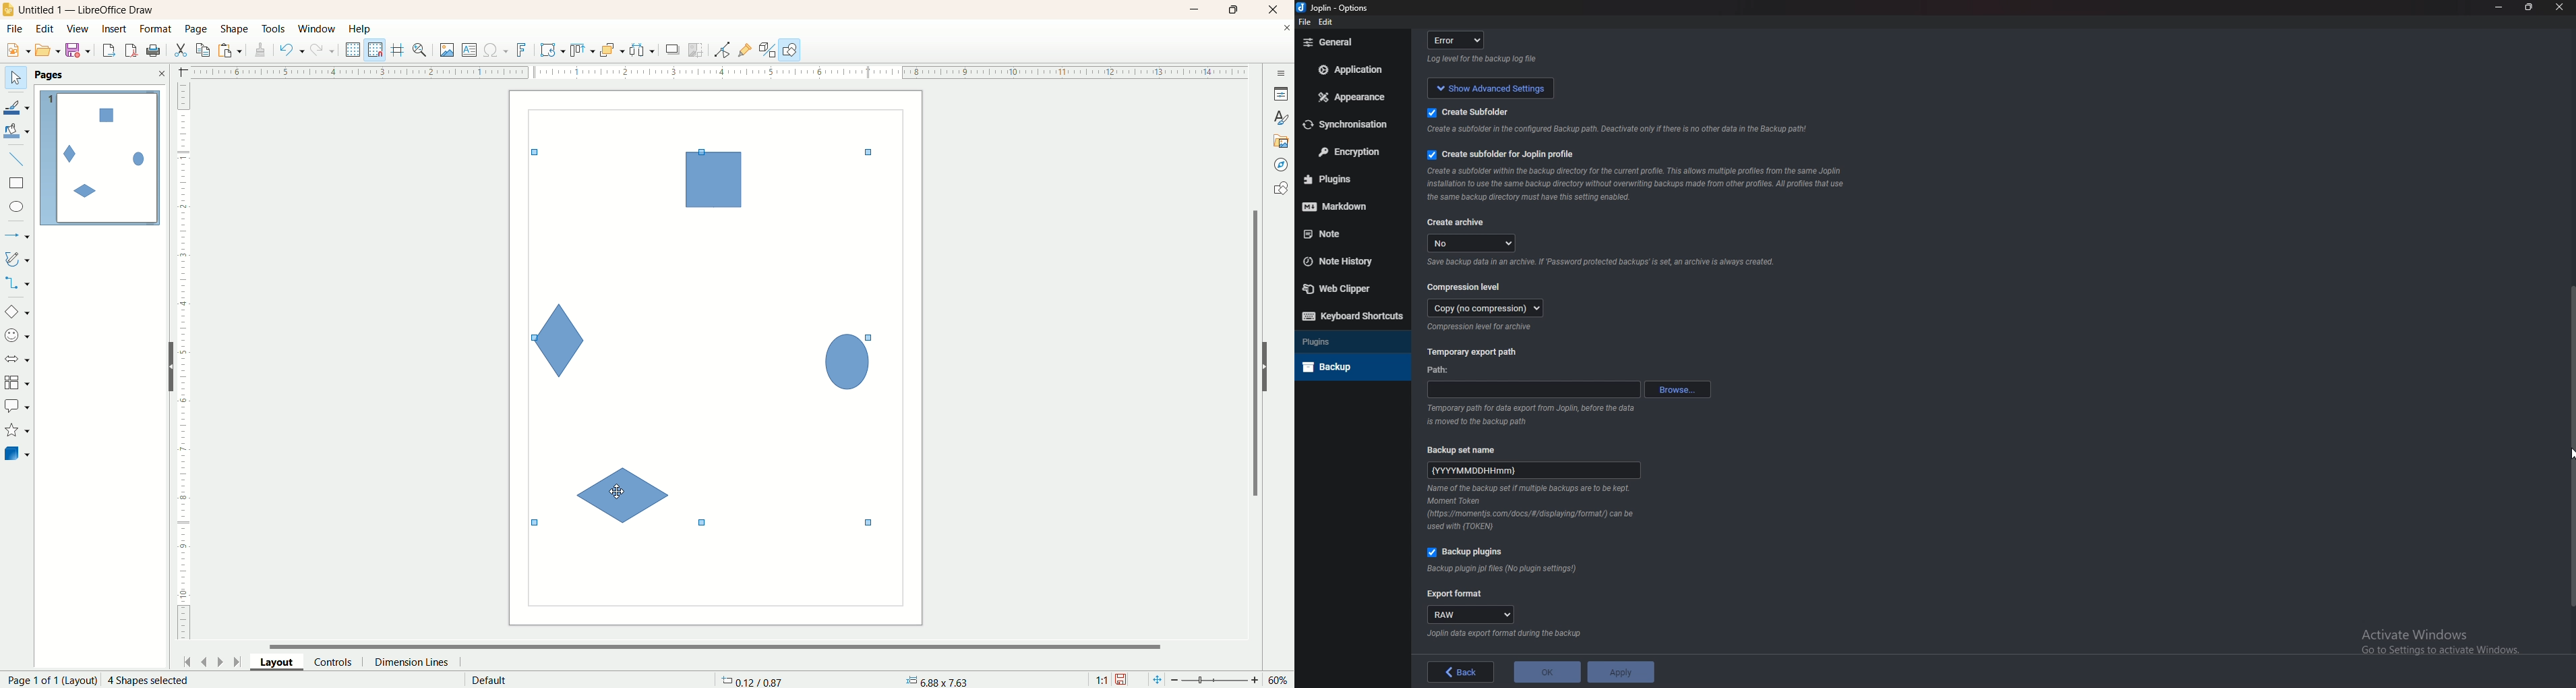  I want to click on activate windows, so click(2447, 639).